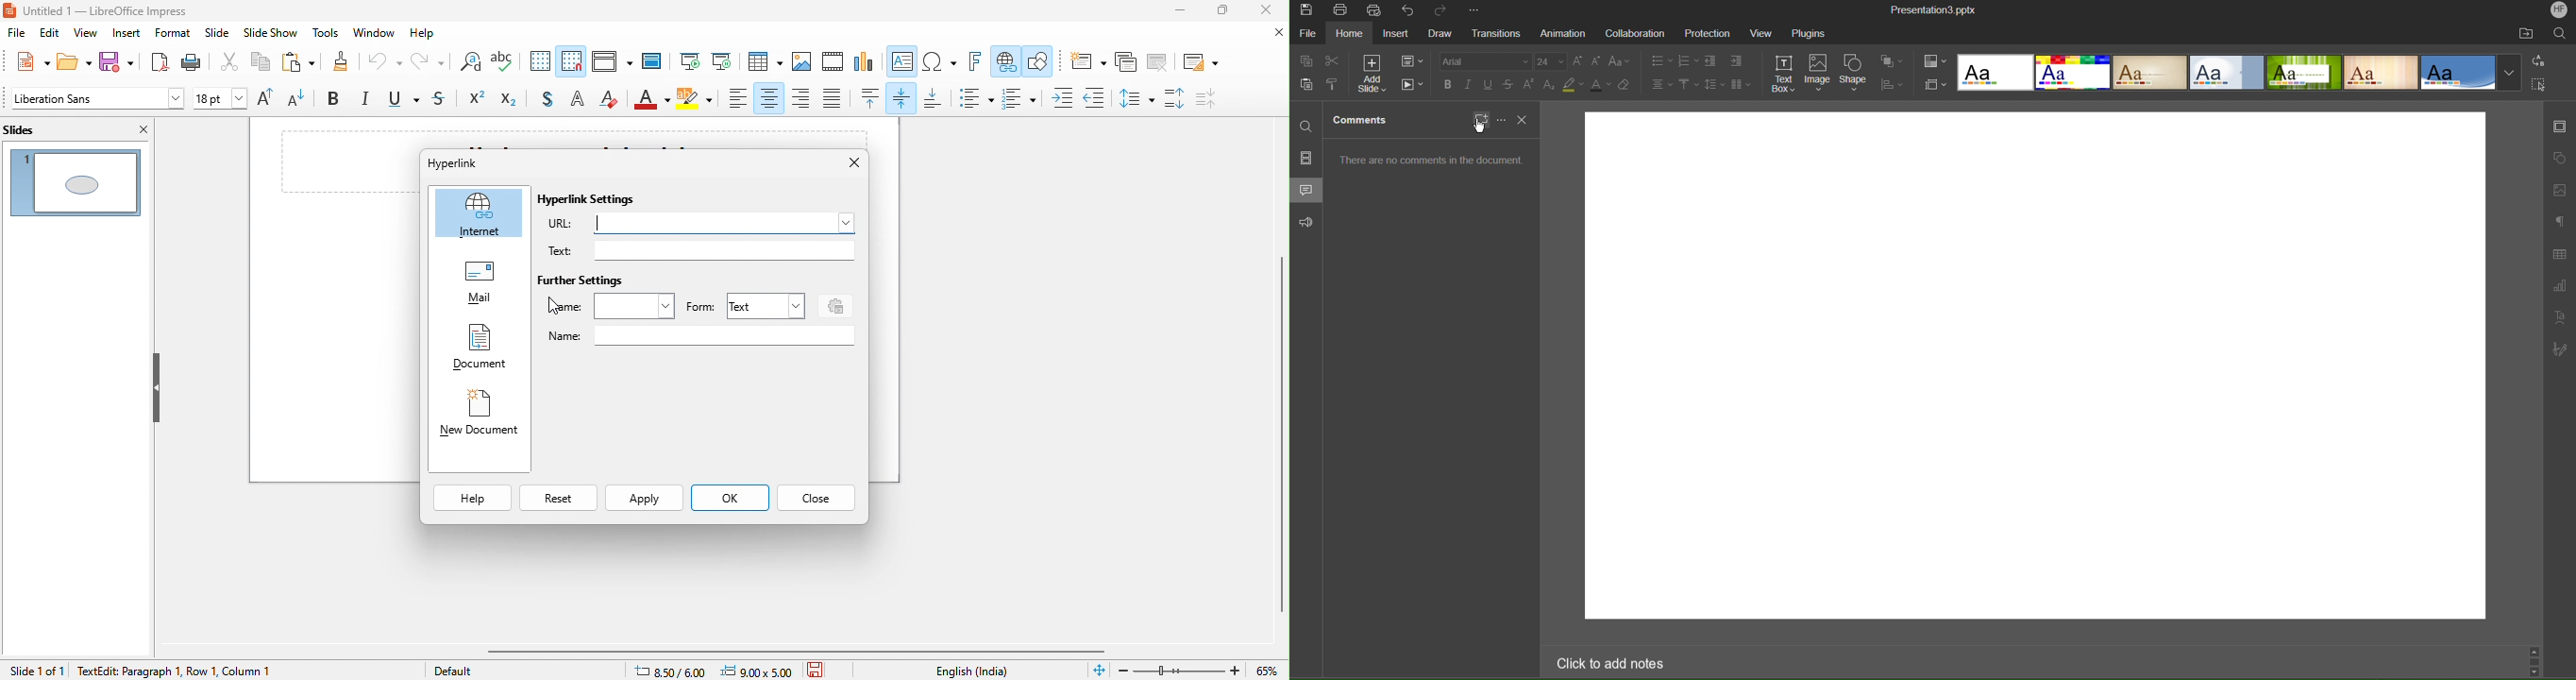 Image resolution: width=2576 pixels, height=700 pixels. What do you see at coordinates (1479, 119) in the screenshot?
I see `New Comment` at bounding box center [1479, 119].